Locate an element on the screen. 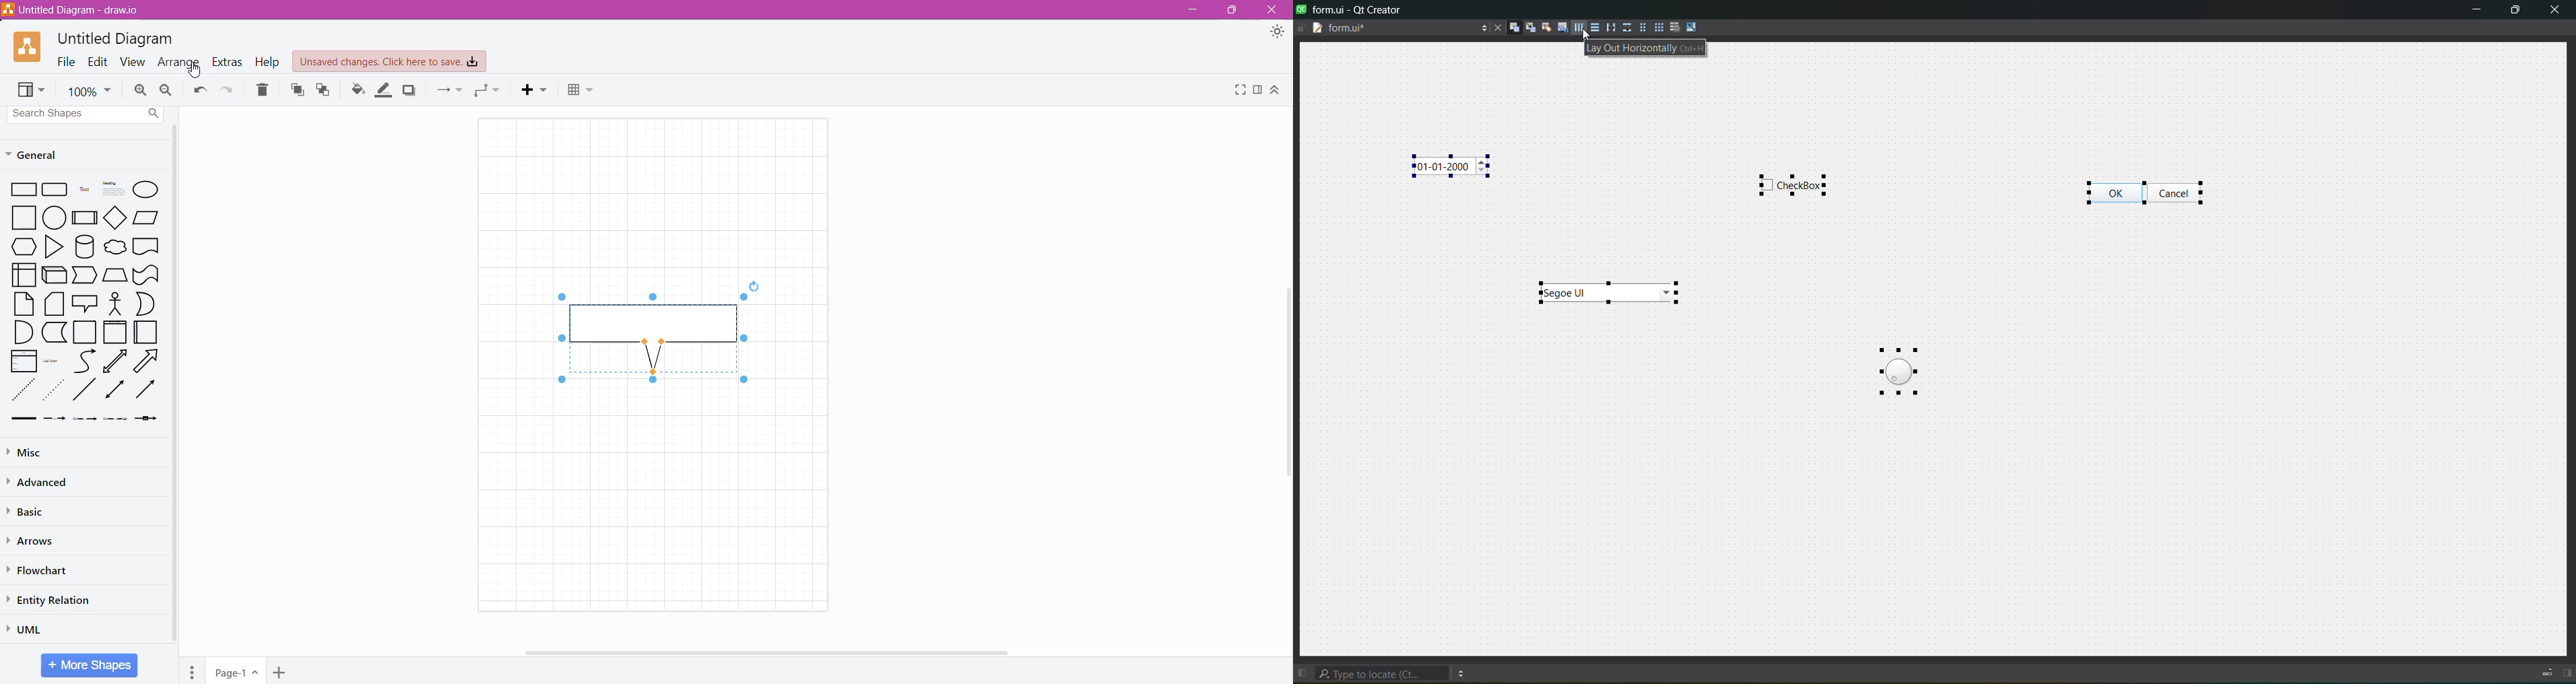  Redo is located at coordinates (229, 90).